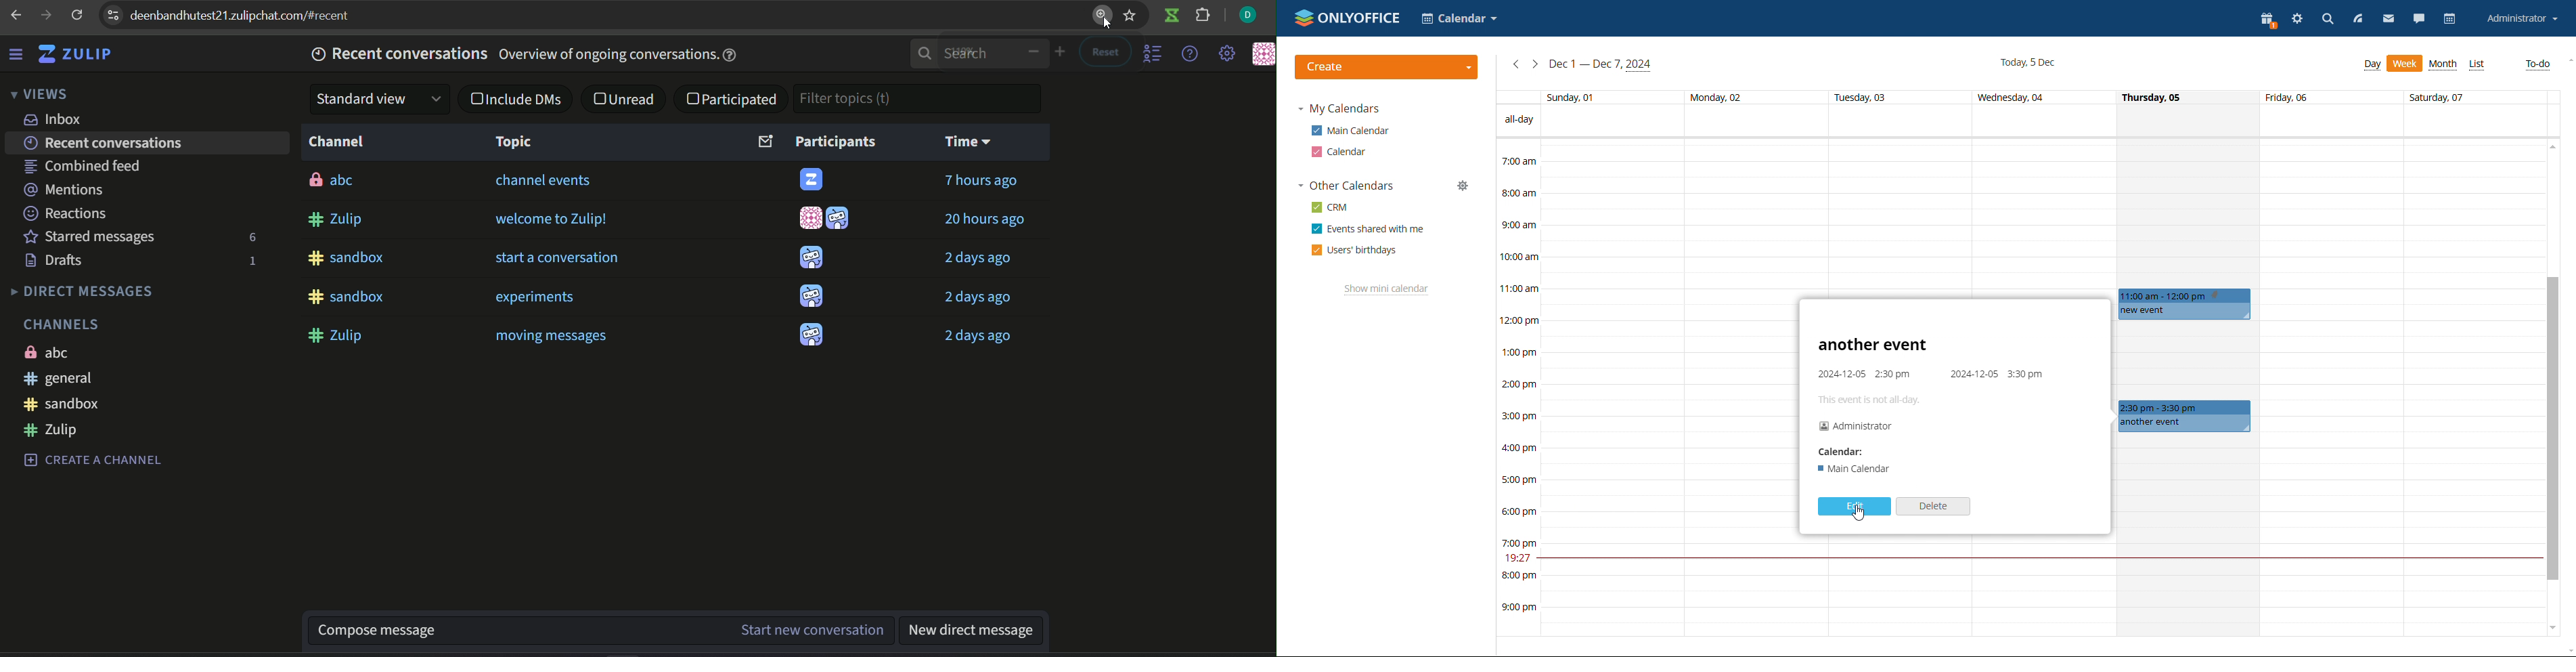 The image size is (2576, 672). What do you see at coordinates (1515, 557) in the screenshot?
I see `19:27` at bounding box center [1515, 557].